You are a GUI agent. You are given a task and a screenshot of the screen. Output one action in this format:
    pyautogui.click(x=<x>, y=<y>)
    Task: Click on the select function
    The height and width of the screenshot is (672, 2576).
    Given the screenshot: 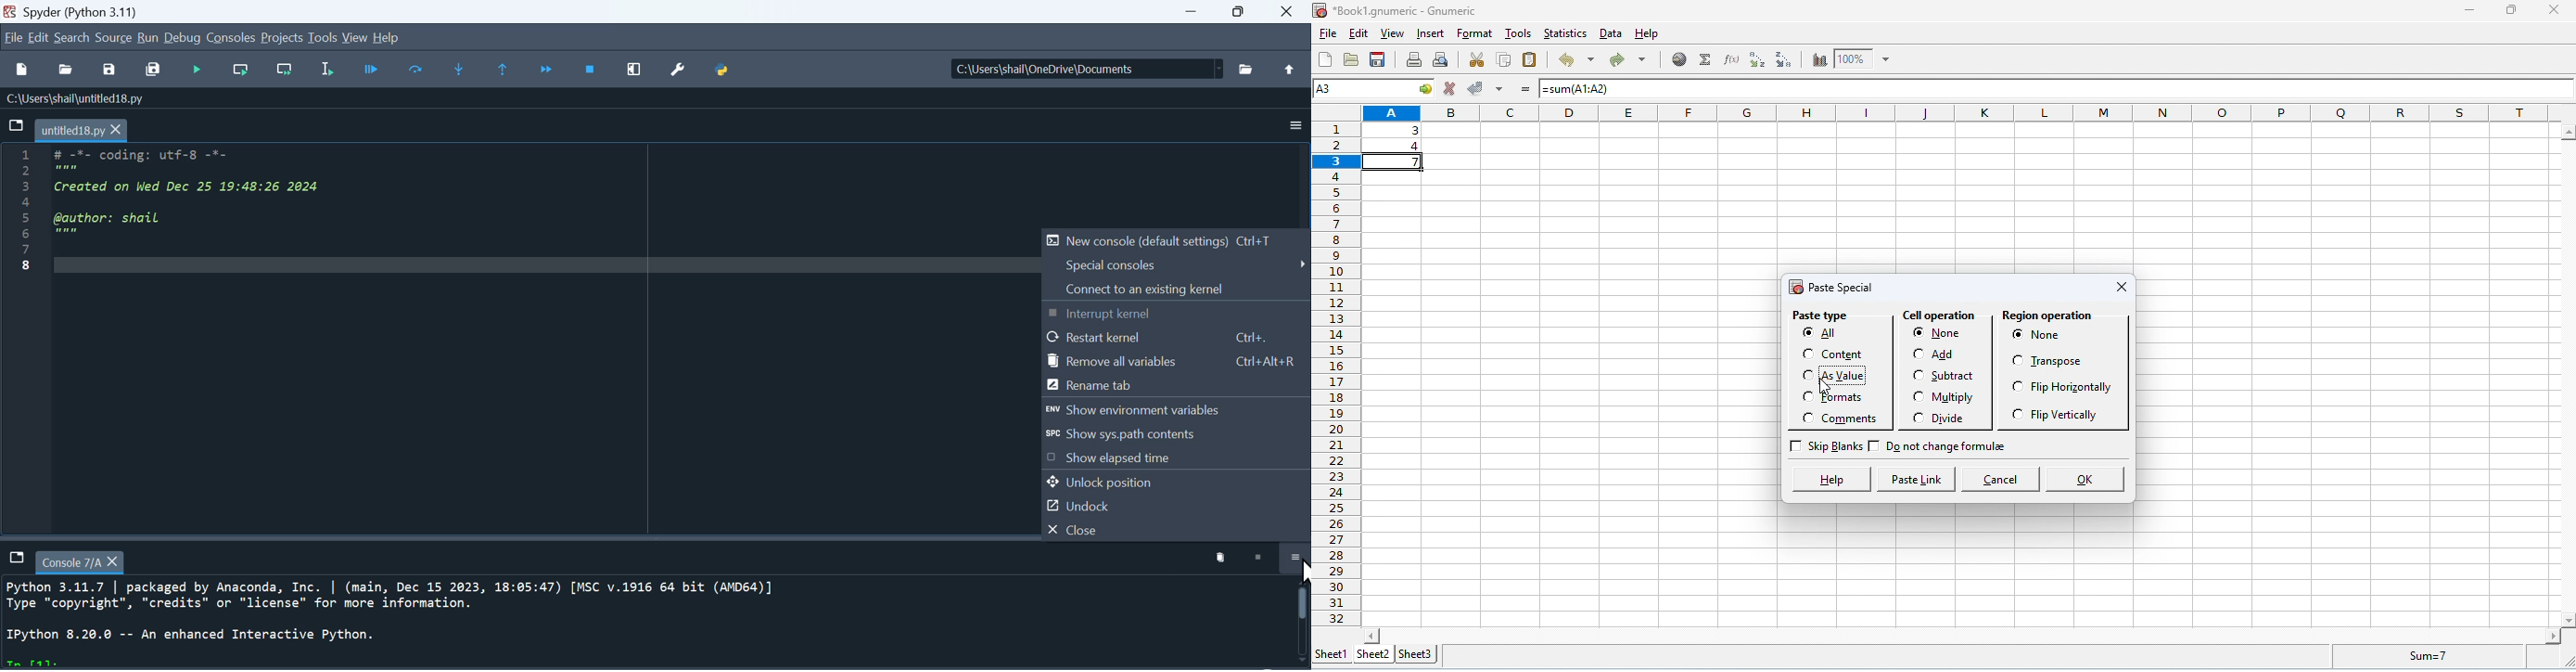 What is the action you would take?
    pyautogui.click(x=1705, y=60)
    